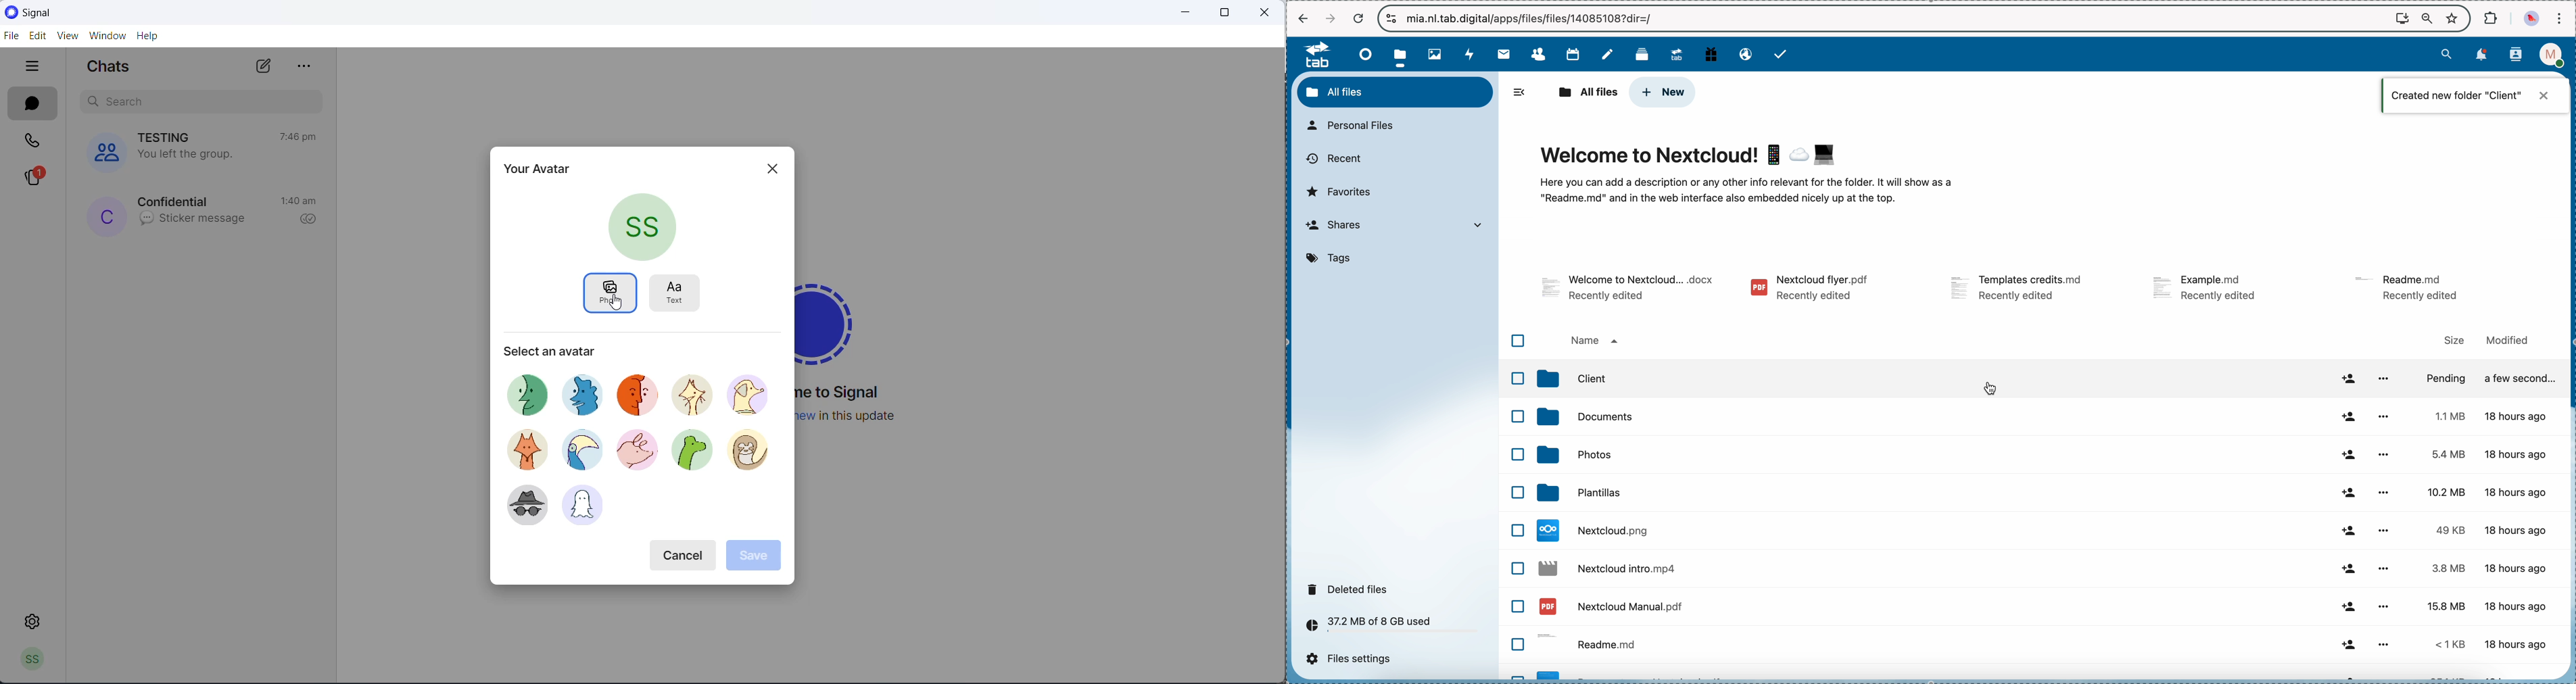 The height and width of the screenshot is (700, 2576). What do you see at coordinates (1997, 390) in the screenshot?
I see `double click on client folder` at bounding box center [1997, 390].